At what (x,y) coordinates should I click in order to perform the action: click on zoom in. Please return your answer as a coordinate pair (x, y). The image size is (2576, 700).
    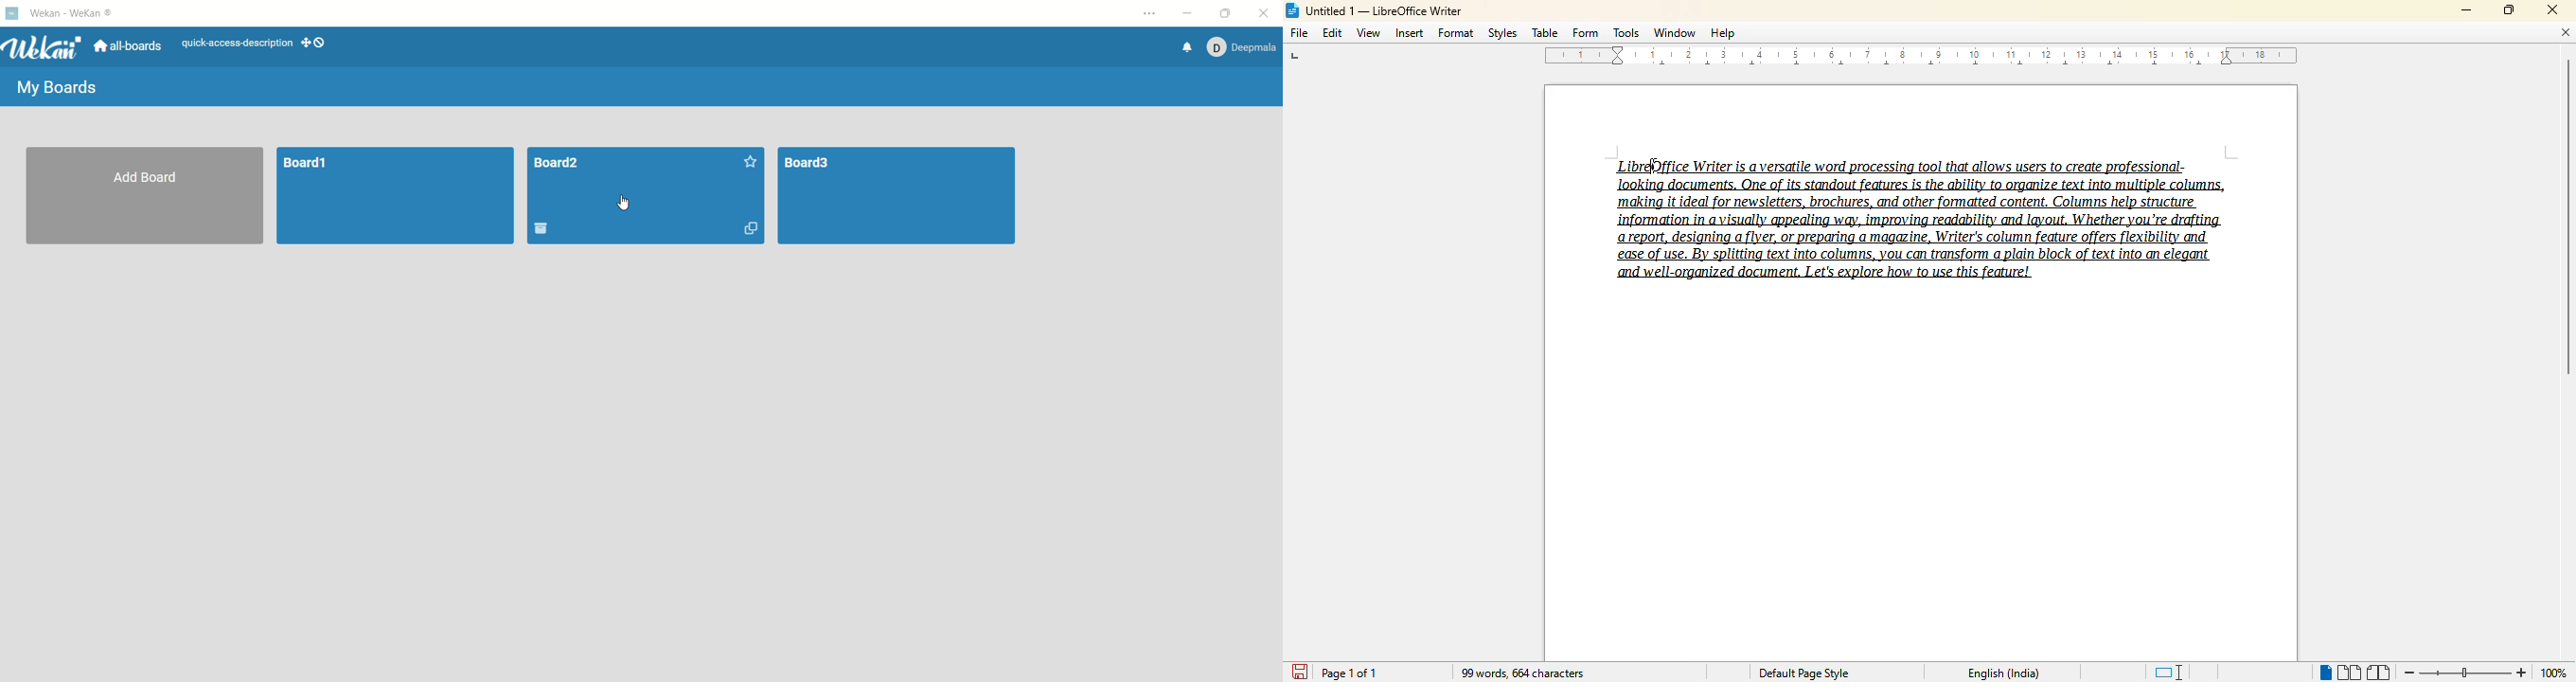
    Looking at the image, I should click on (2520, 673).